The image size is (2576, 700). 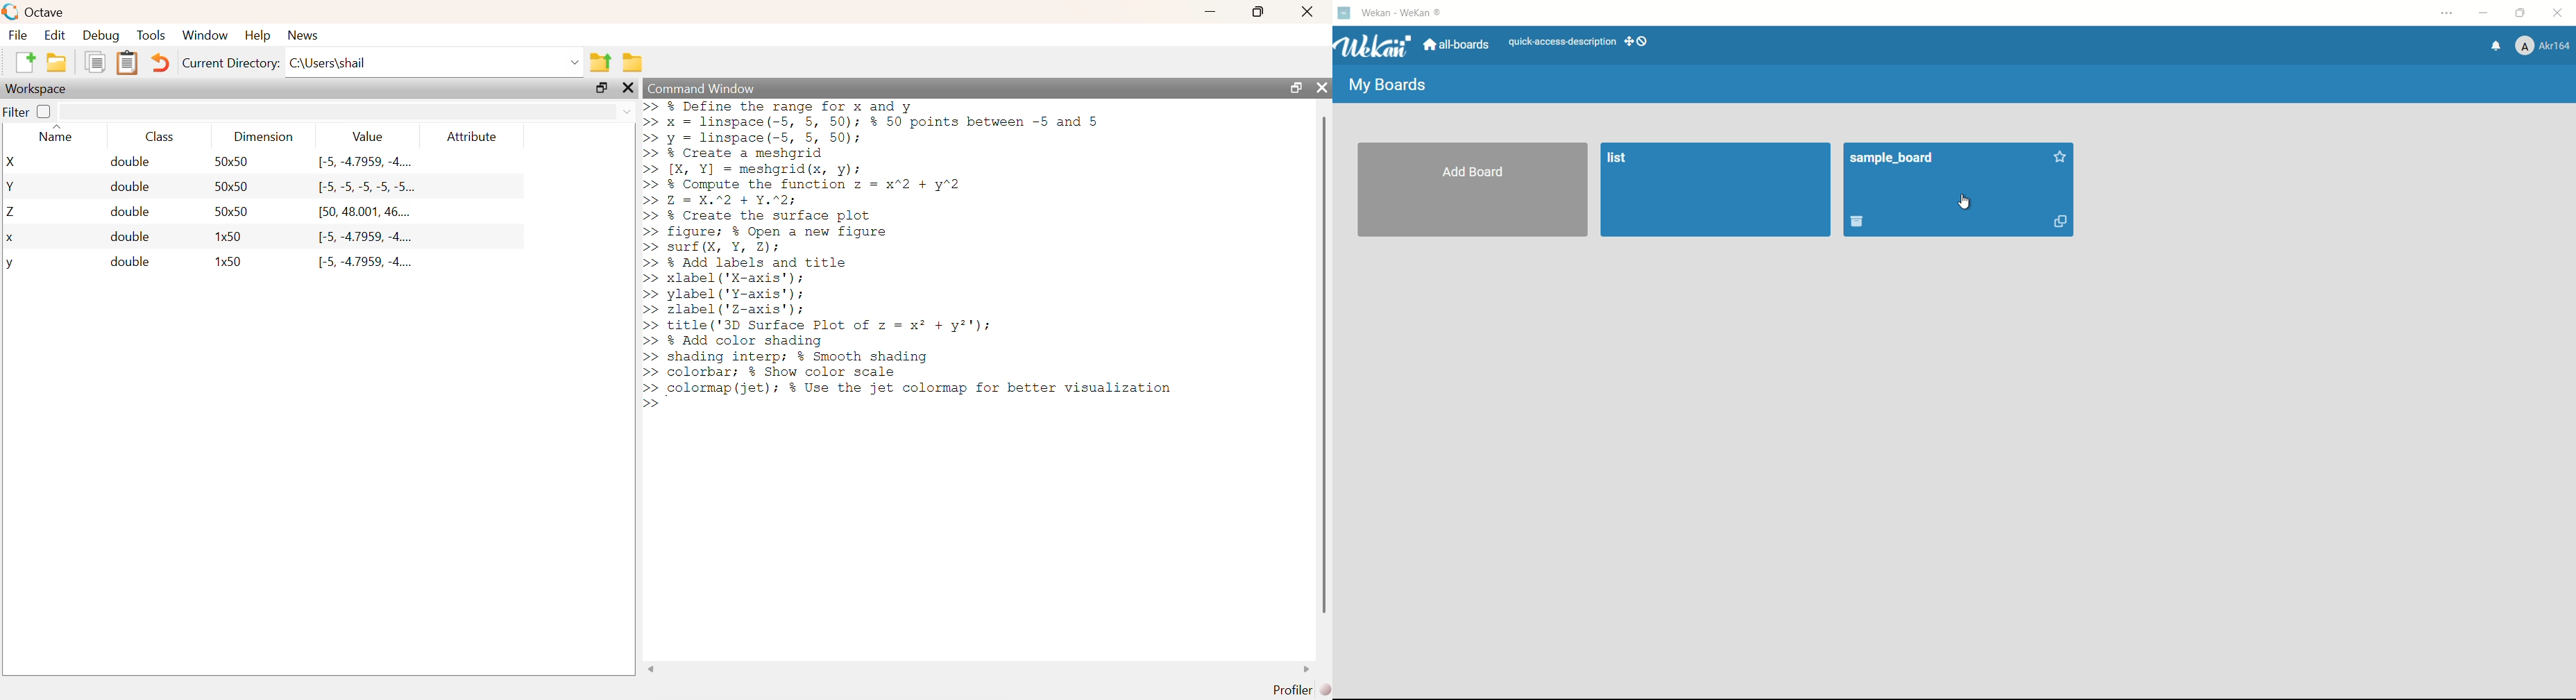 What do you see at coordinates (576, 63) in the screenshot?
I see `Dropdown` at bounding box center [576, 63].